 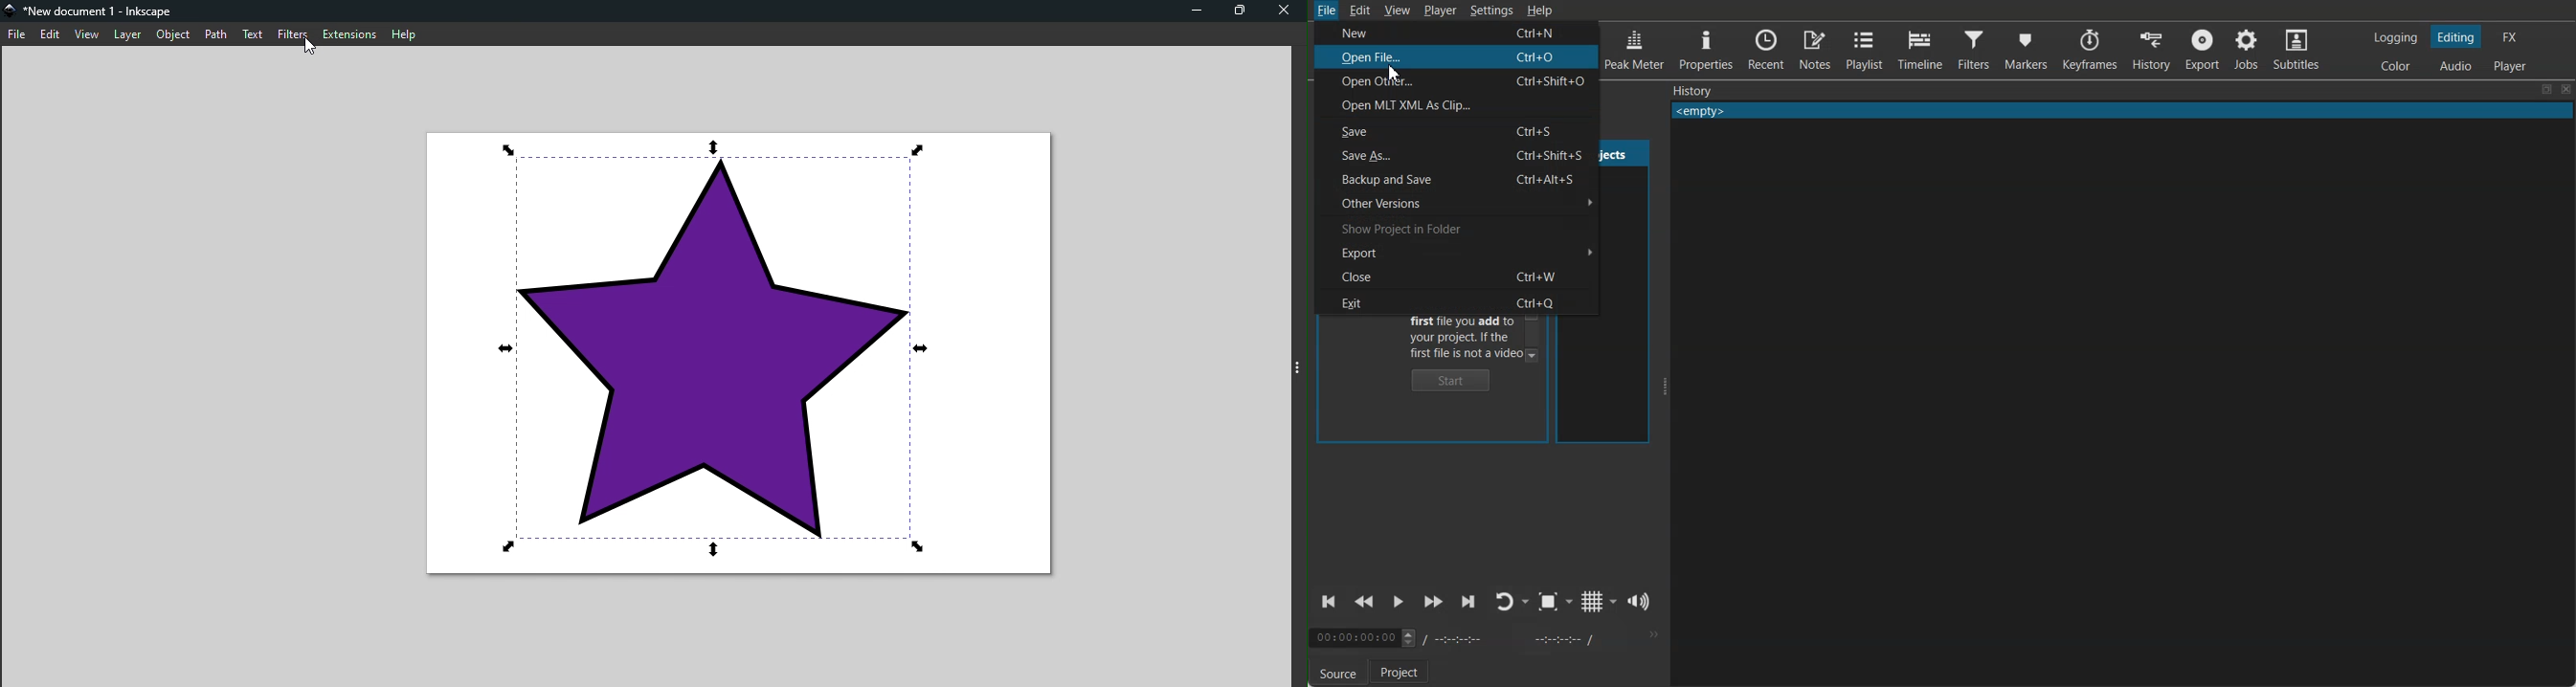 I want to click on Properties, so click(x=1706, y=47).